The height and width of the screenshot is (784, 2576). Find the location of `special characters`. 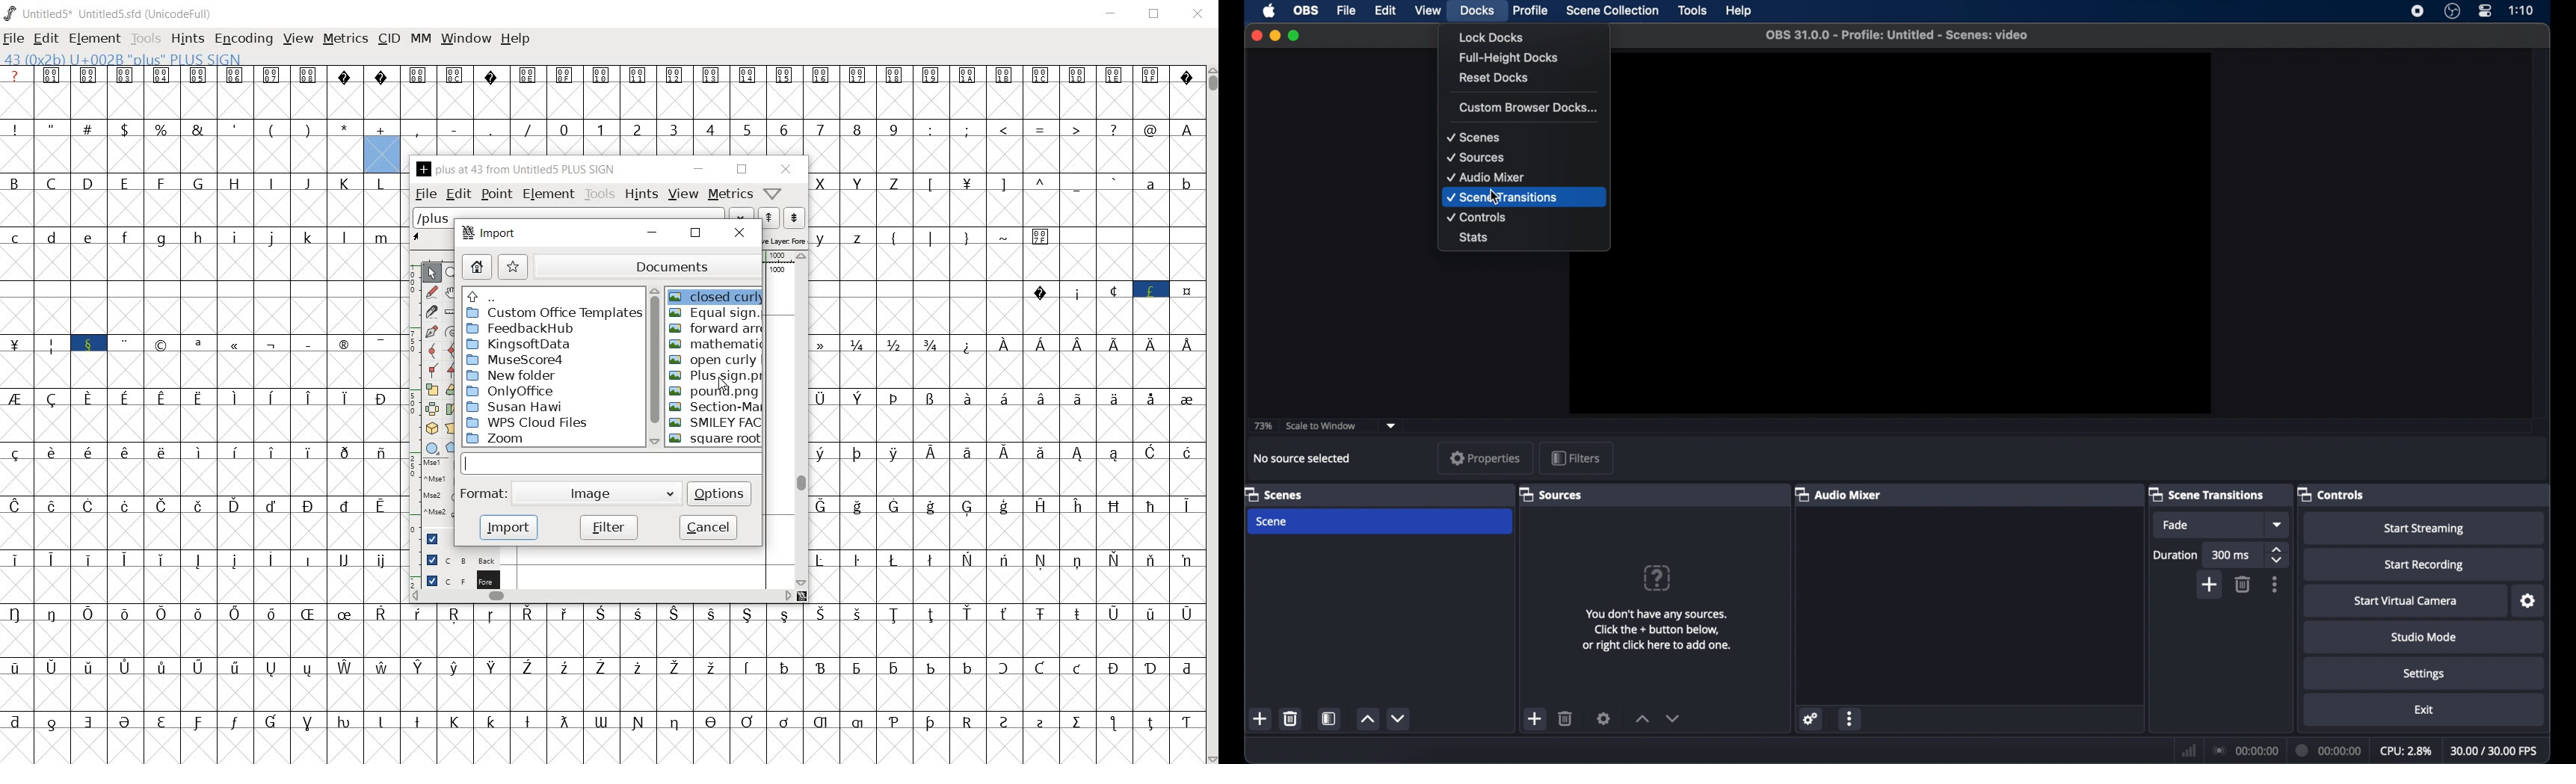

special characters is located at coordinates (1186, 416).